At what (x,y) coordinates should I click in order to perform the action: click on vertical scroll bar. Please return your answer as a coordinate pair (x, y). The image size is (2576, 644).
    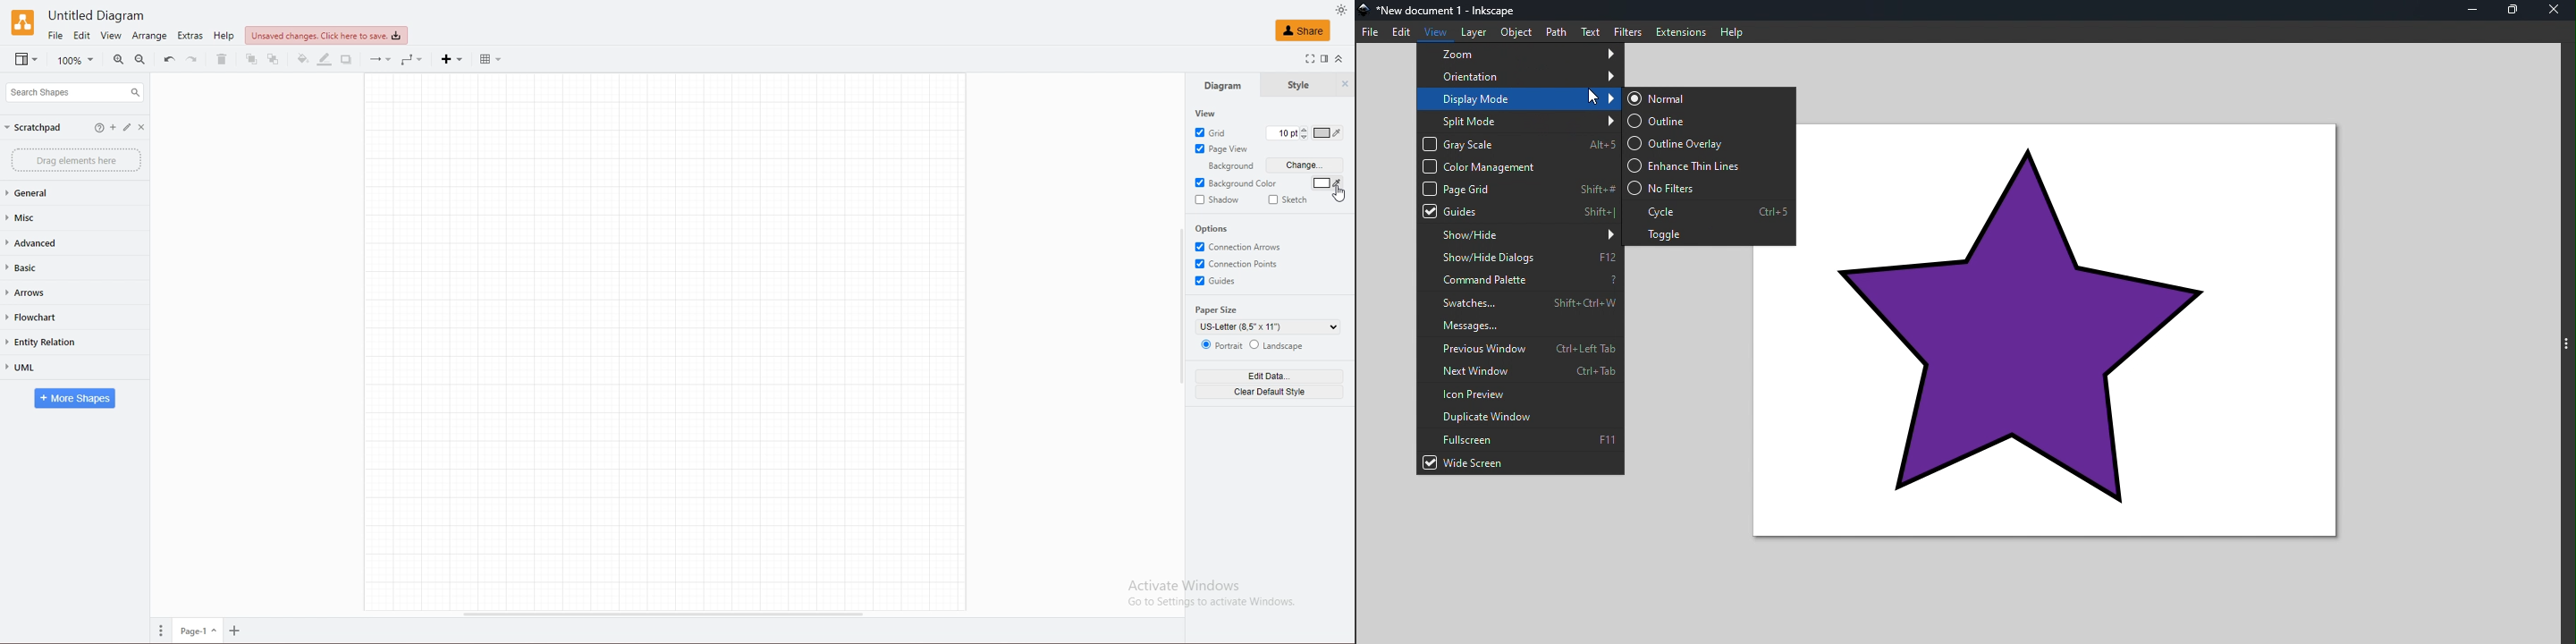
    Looking at the image, I should click on (1182, 306).